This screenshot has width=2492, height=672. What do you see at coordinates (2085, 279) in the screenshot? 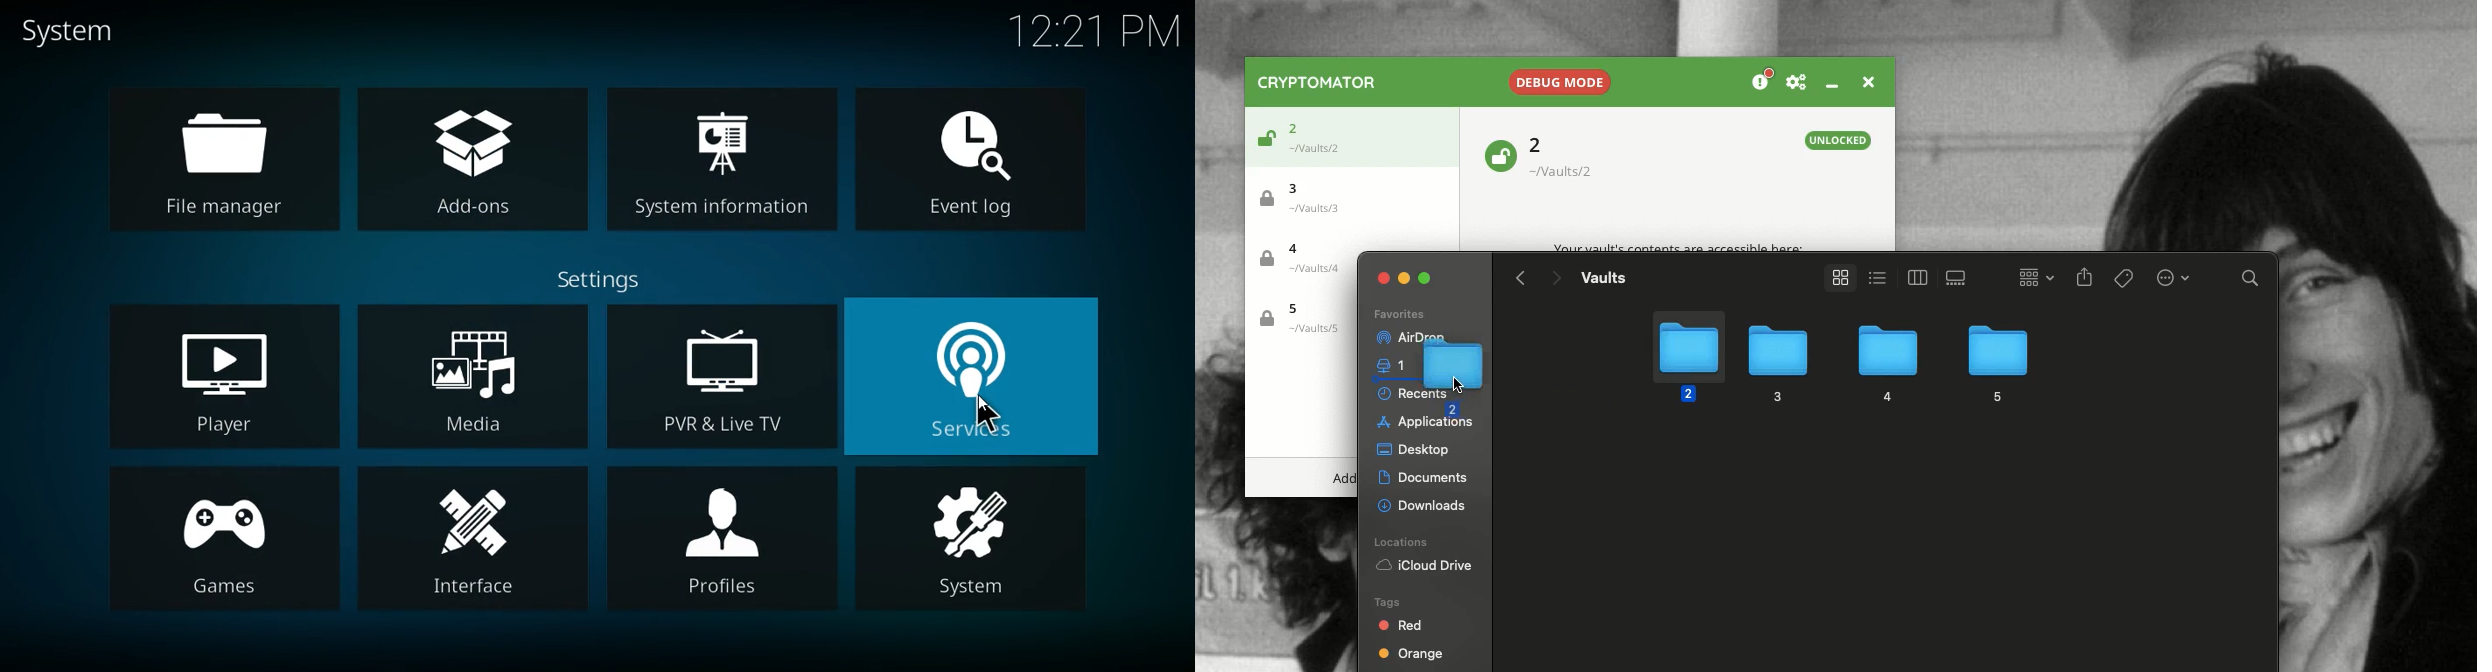
I see `Share` at bounding box center [2085, 279].